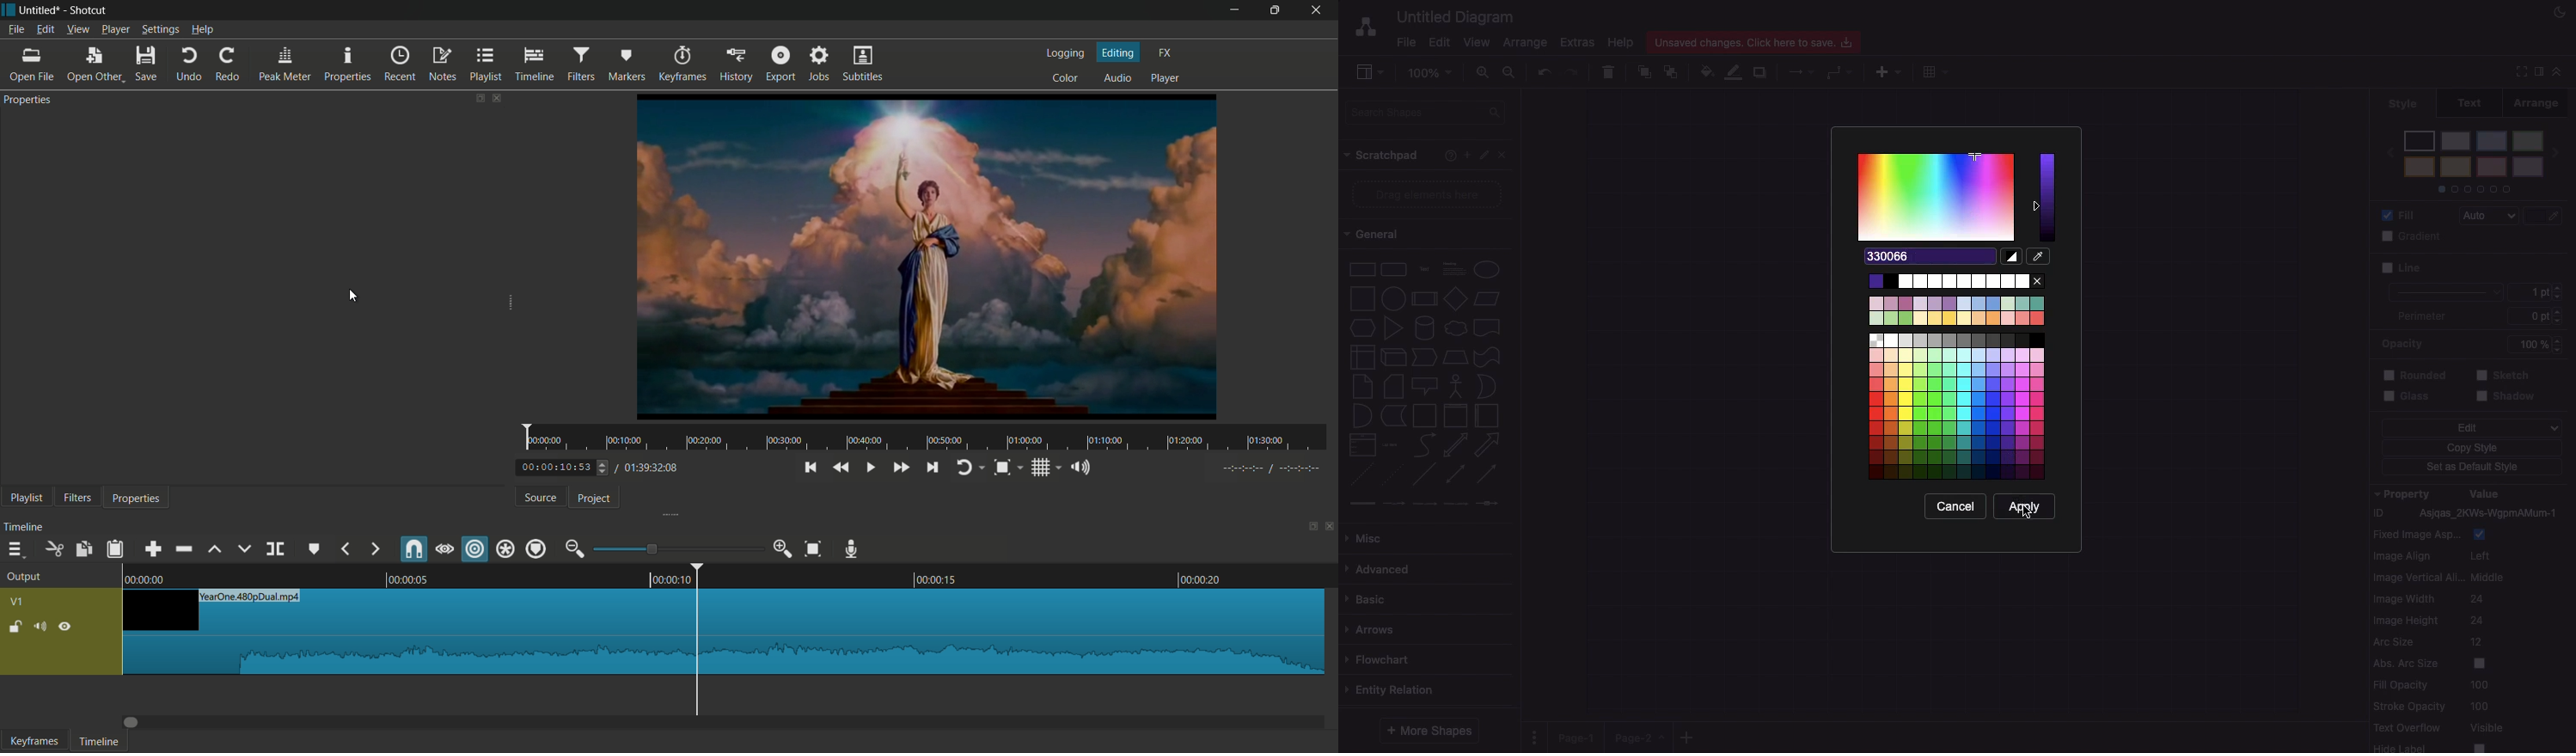  Describe the element at coordinates (116, 549) in the screenshot. I see `paste` at that location.